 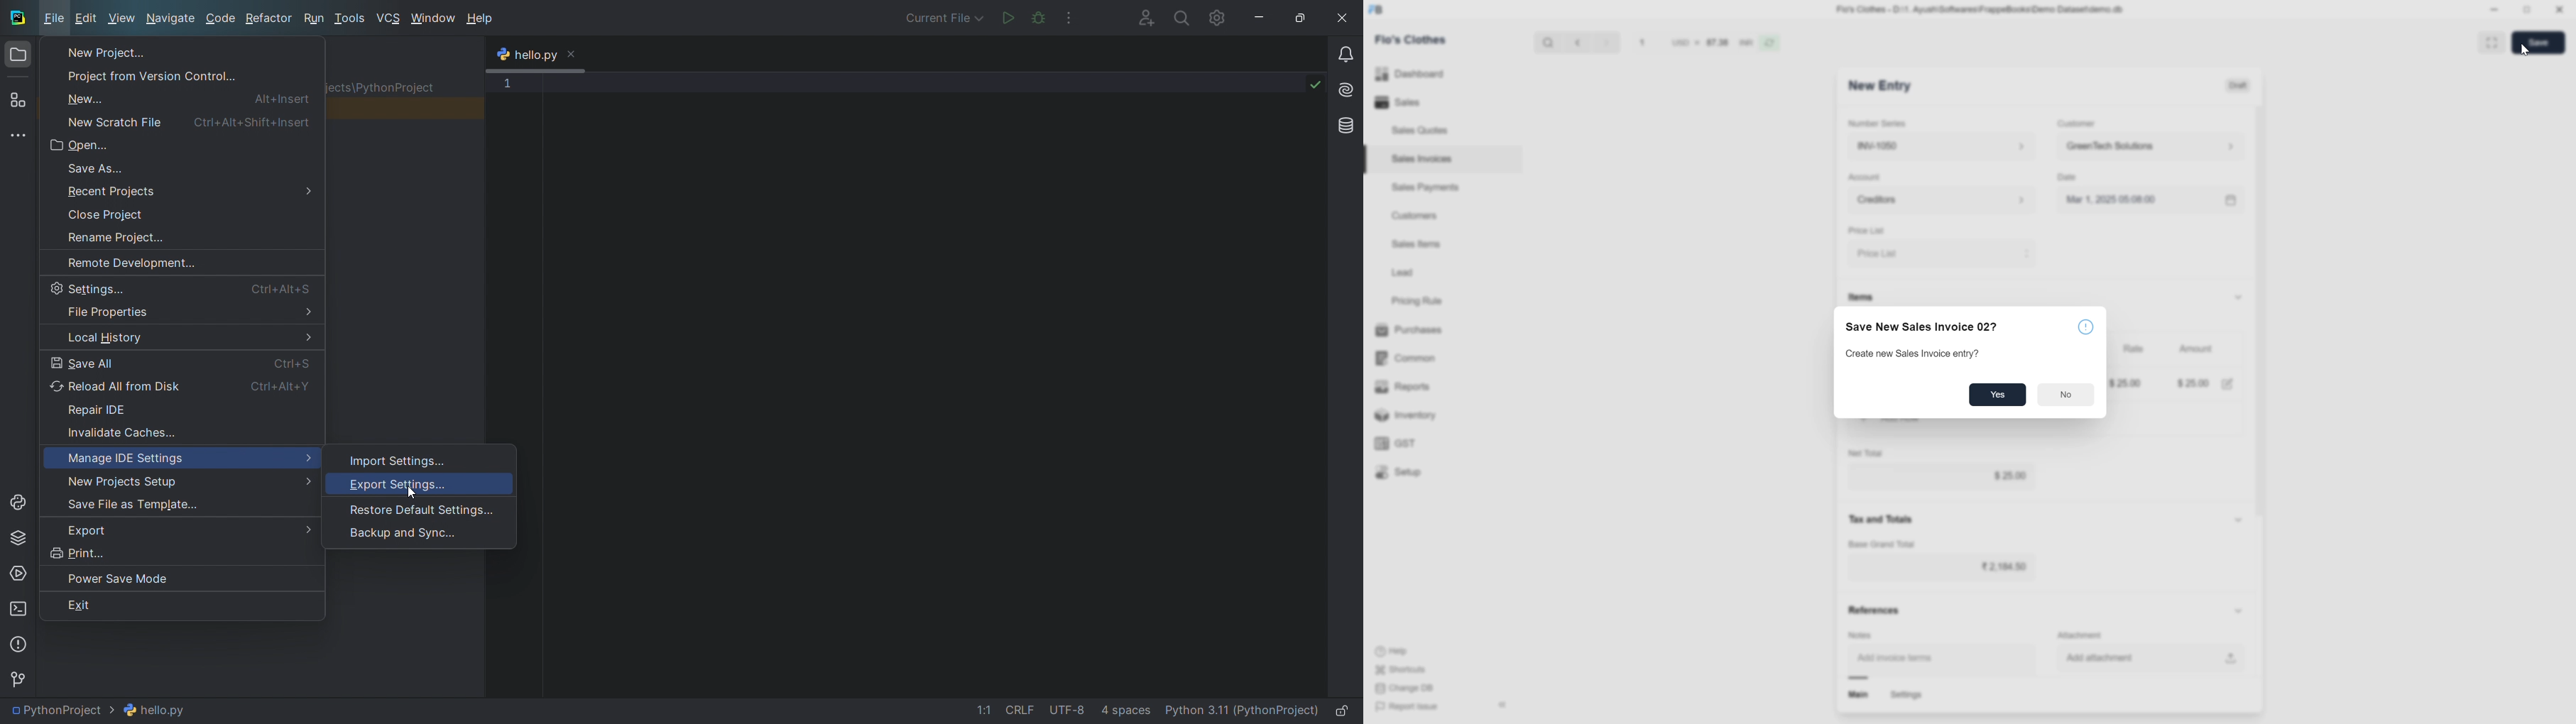 I want to click on References, so click(x=1873, y=612).